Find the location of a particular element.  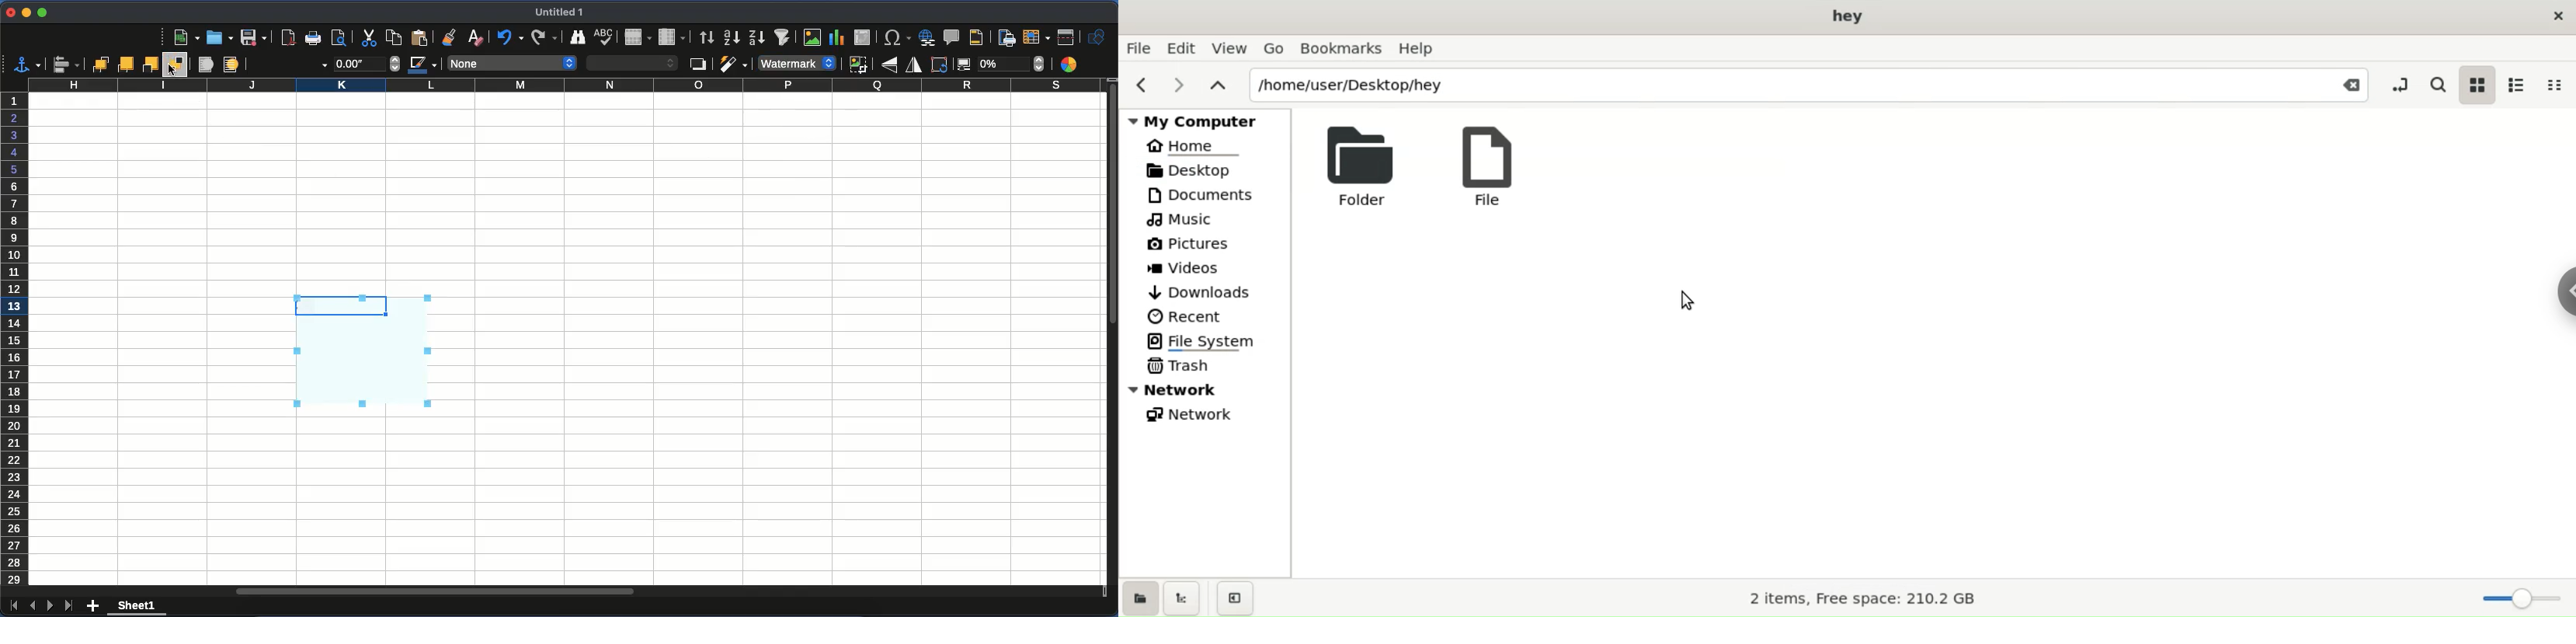

split window is located at coordinates (1066, 38).